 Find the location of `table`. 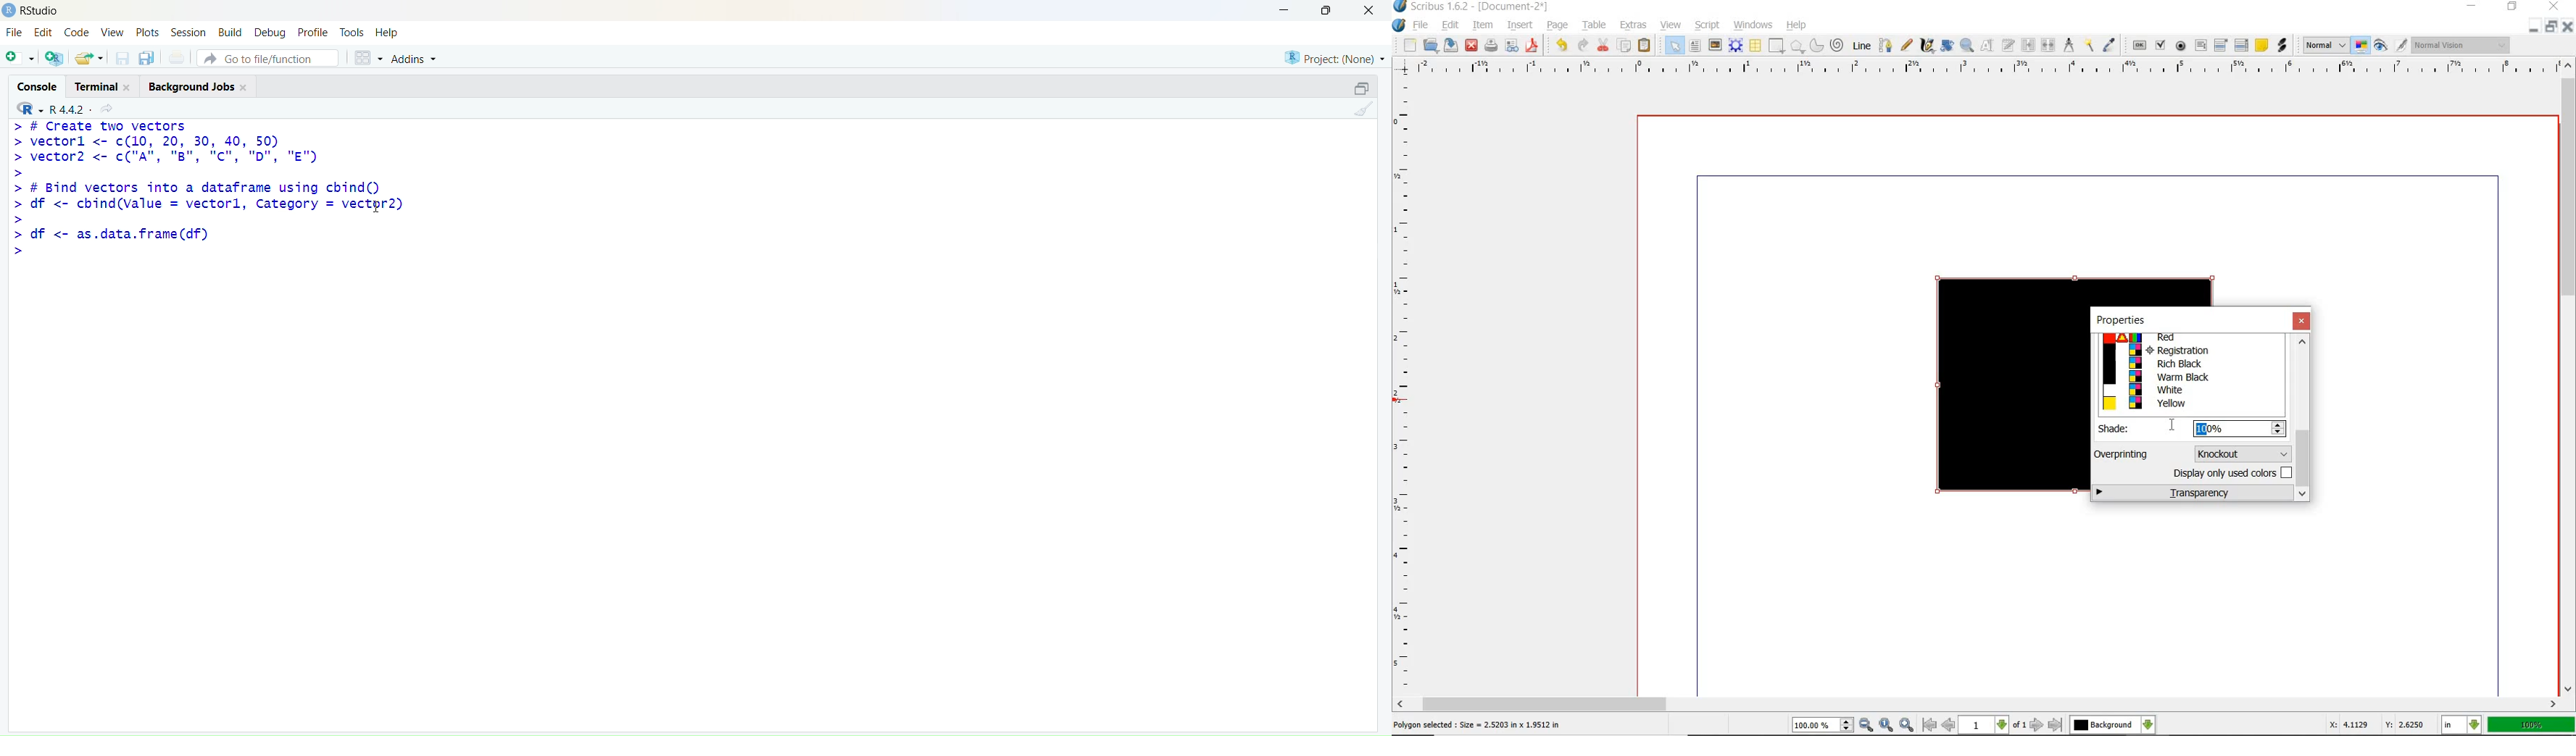

table is located at coordinates (1595, 26).